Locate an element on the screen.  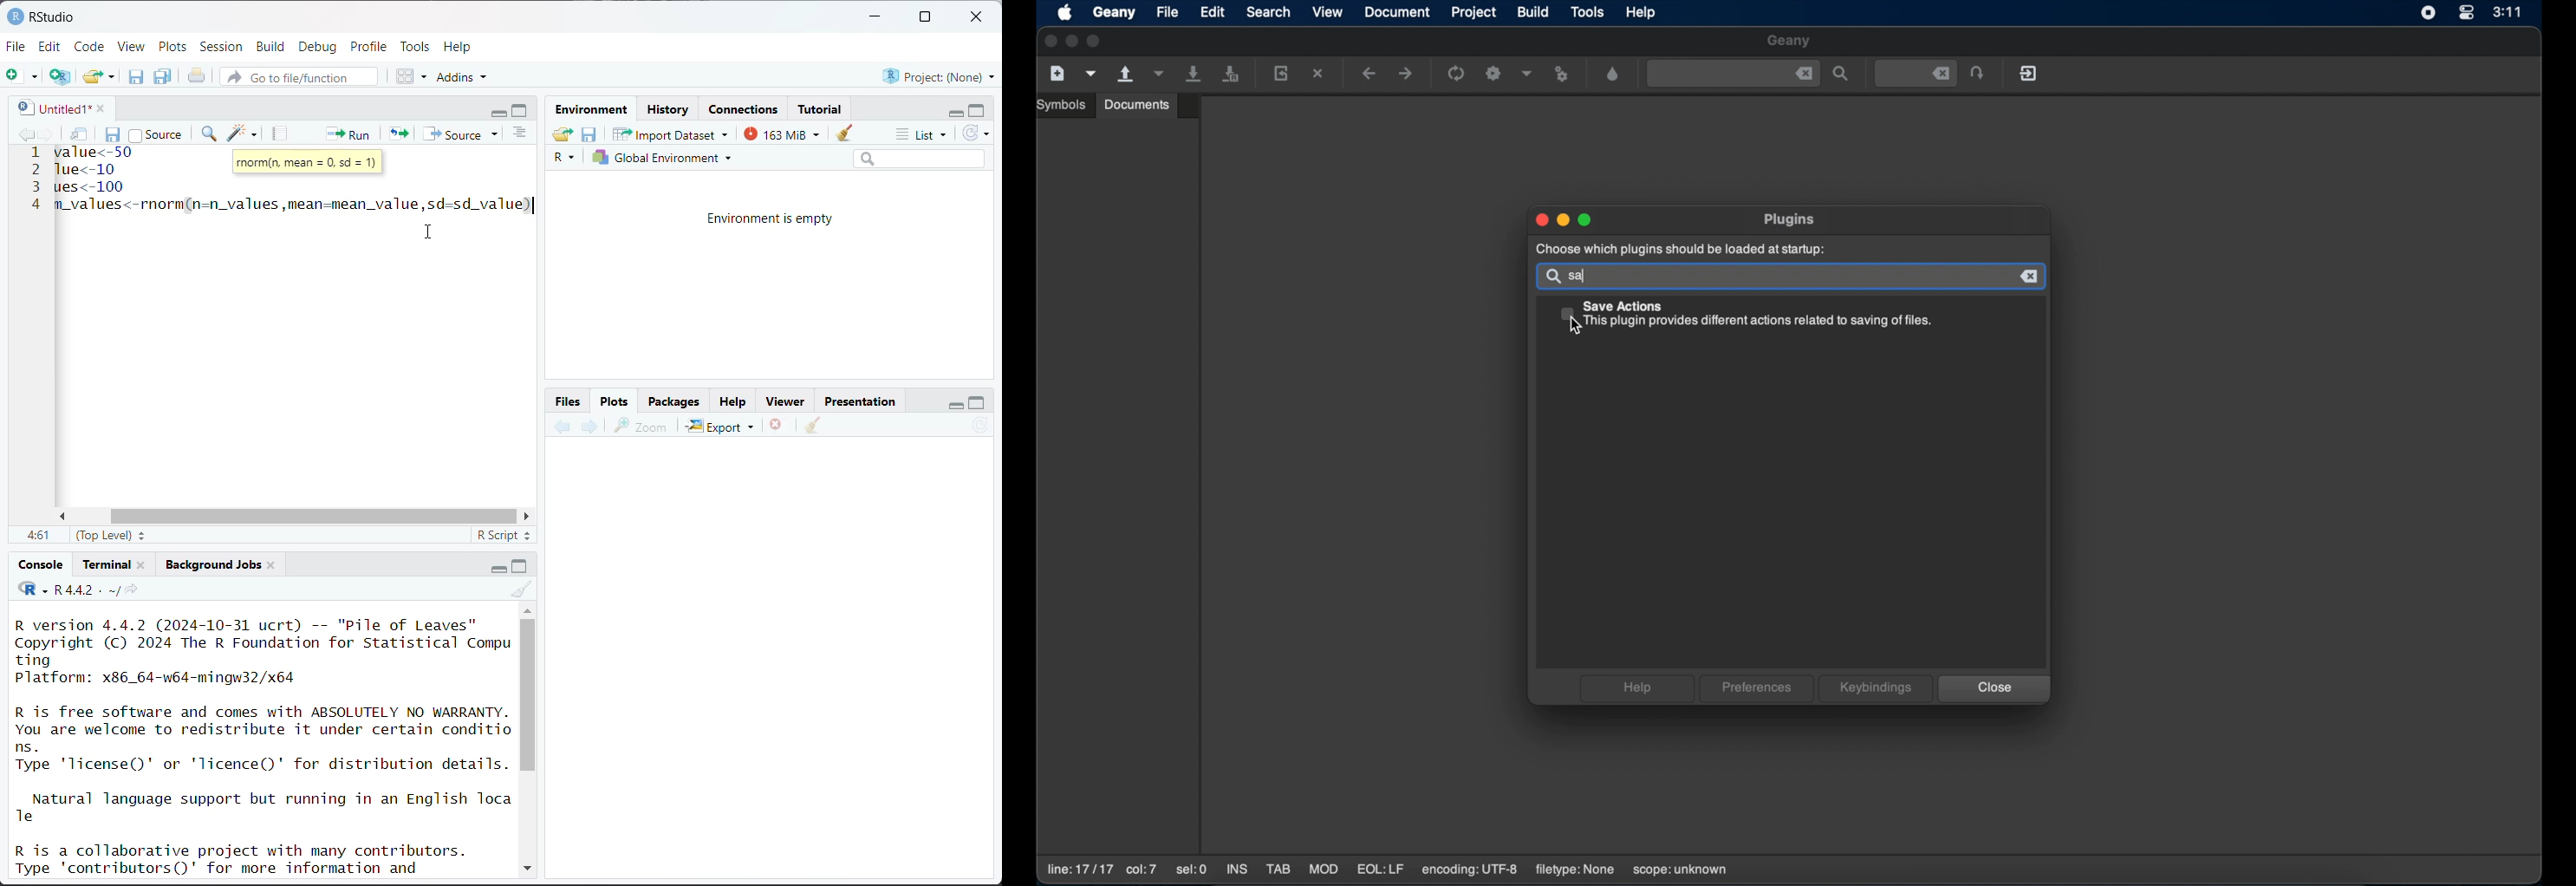
Background jobs is located at coordinates (213, 564).